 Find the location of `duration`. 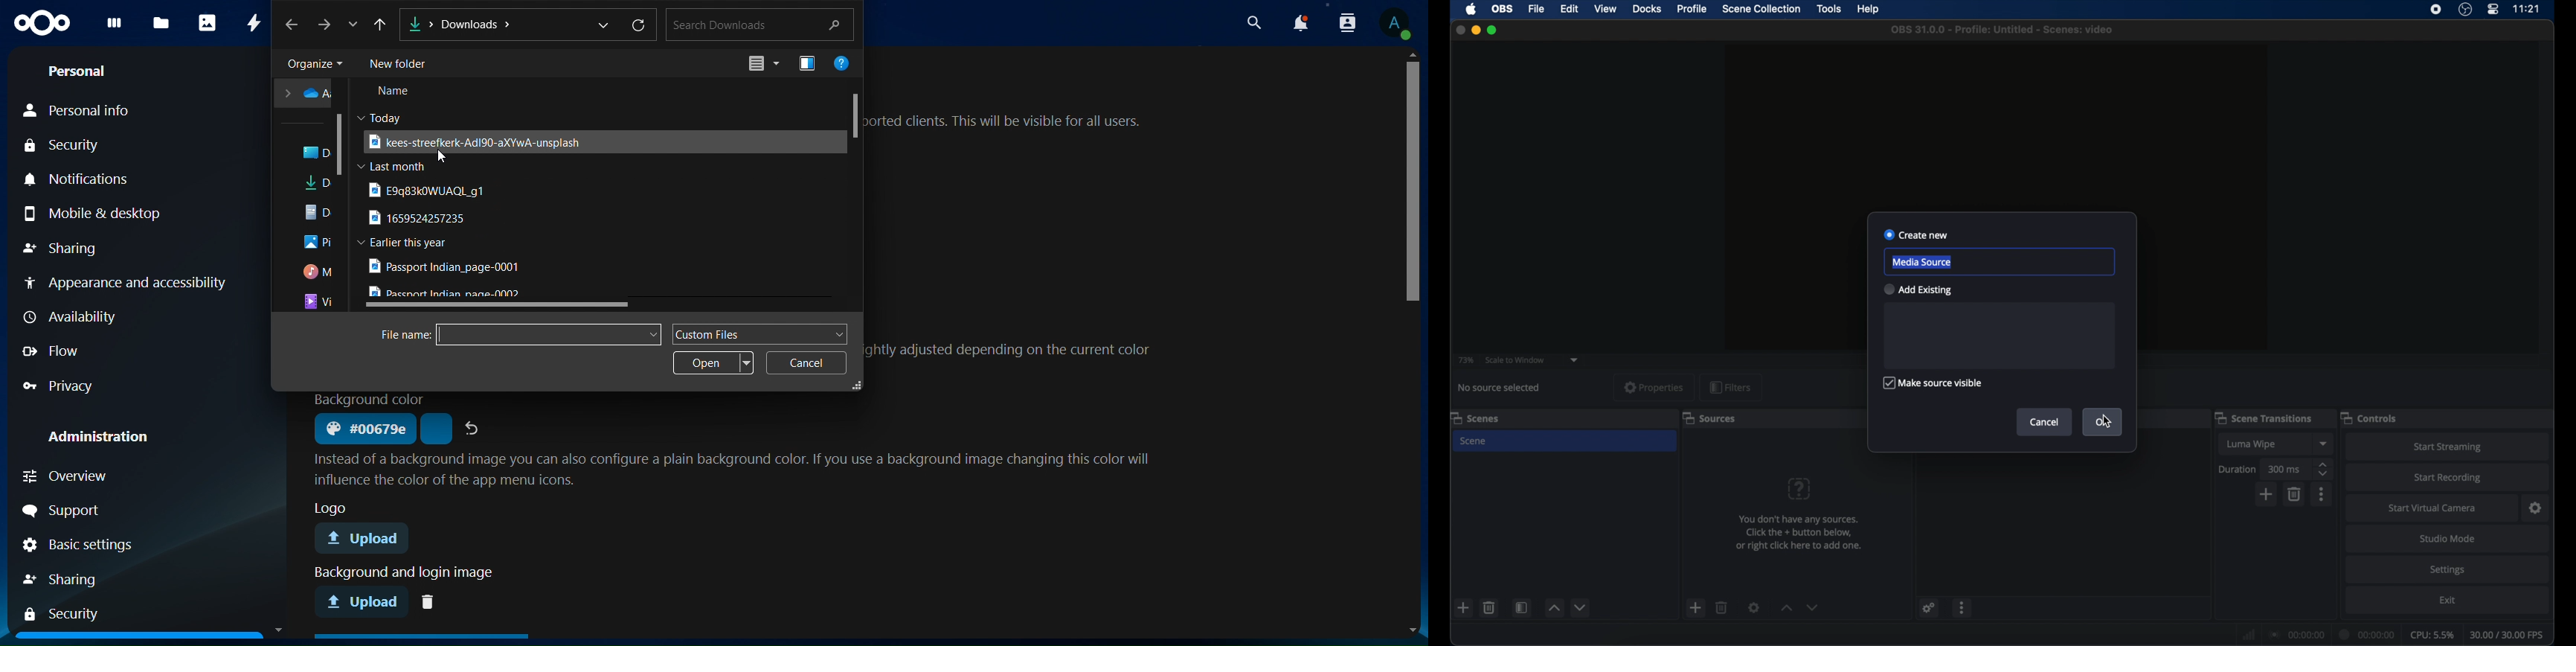

duration is located at coordinates (2367, 635).